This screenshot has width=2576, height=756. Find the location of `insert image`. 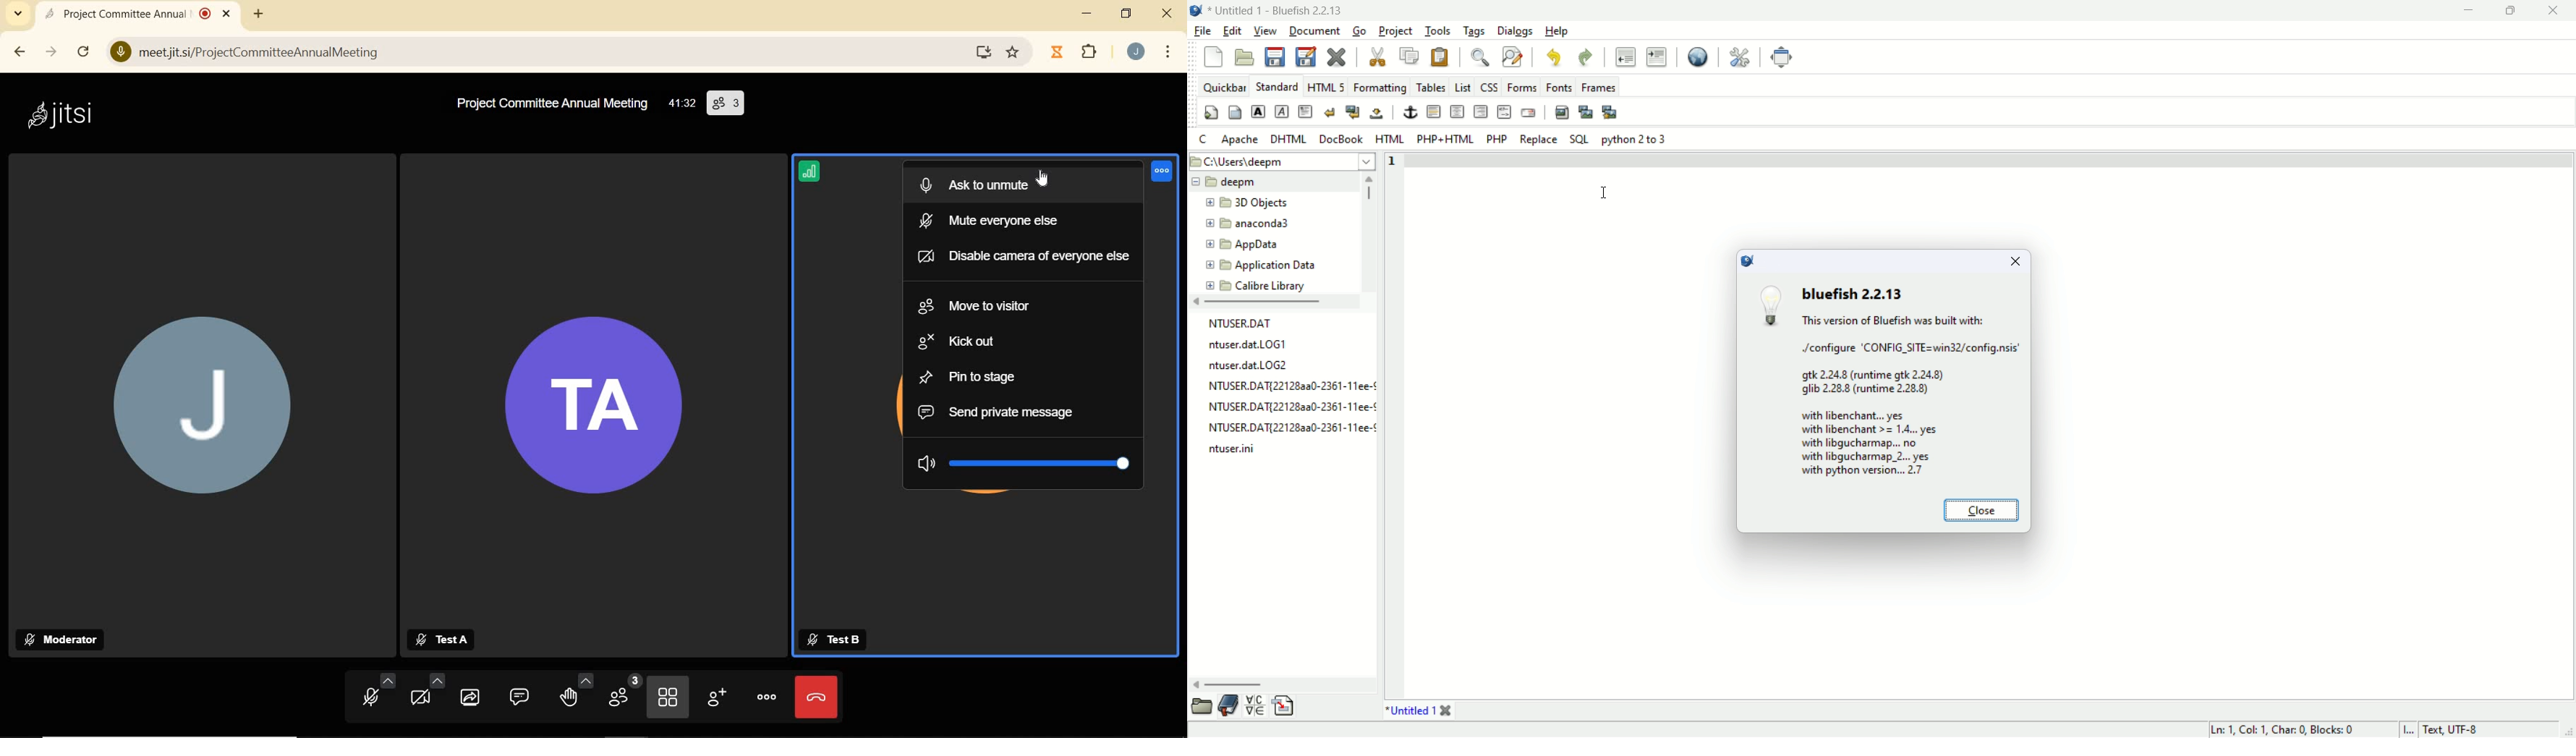

insert image is located at coordinates (1563, 113).